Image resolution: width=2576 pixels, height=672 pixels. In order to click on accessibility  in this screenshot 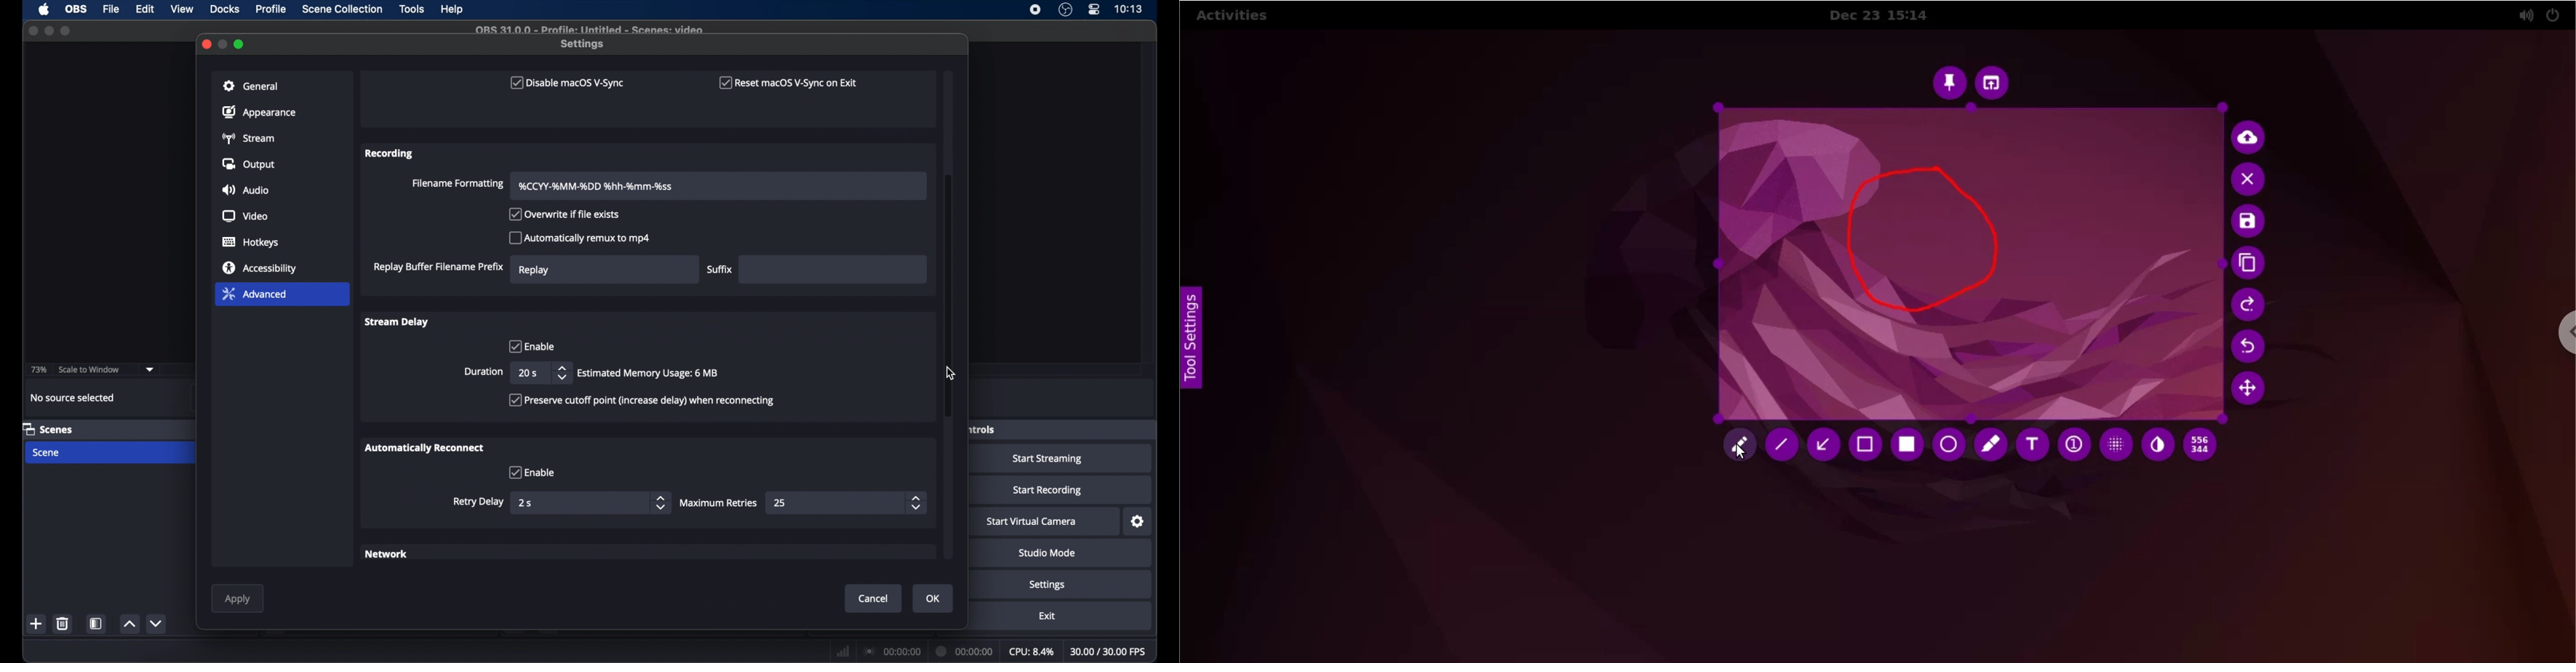, I will do `click(260, 267)`.